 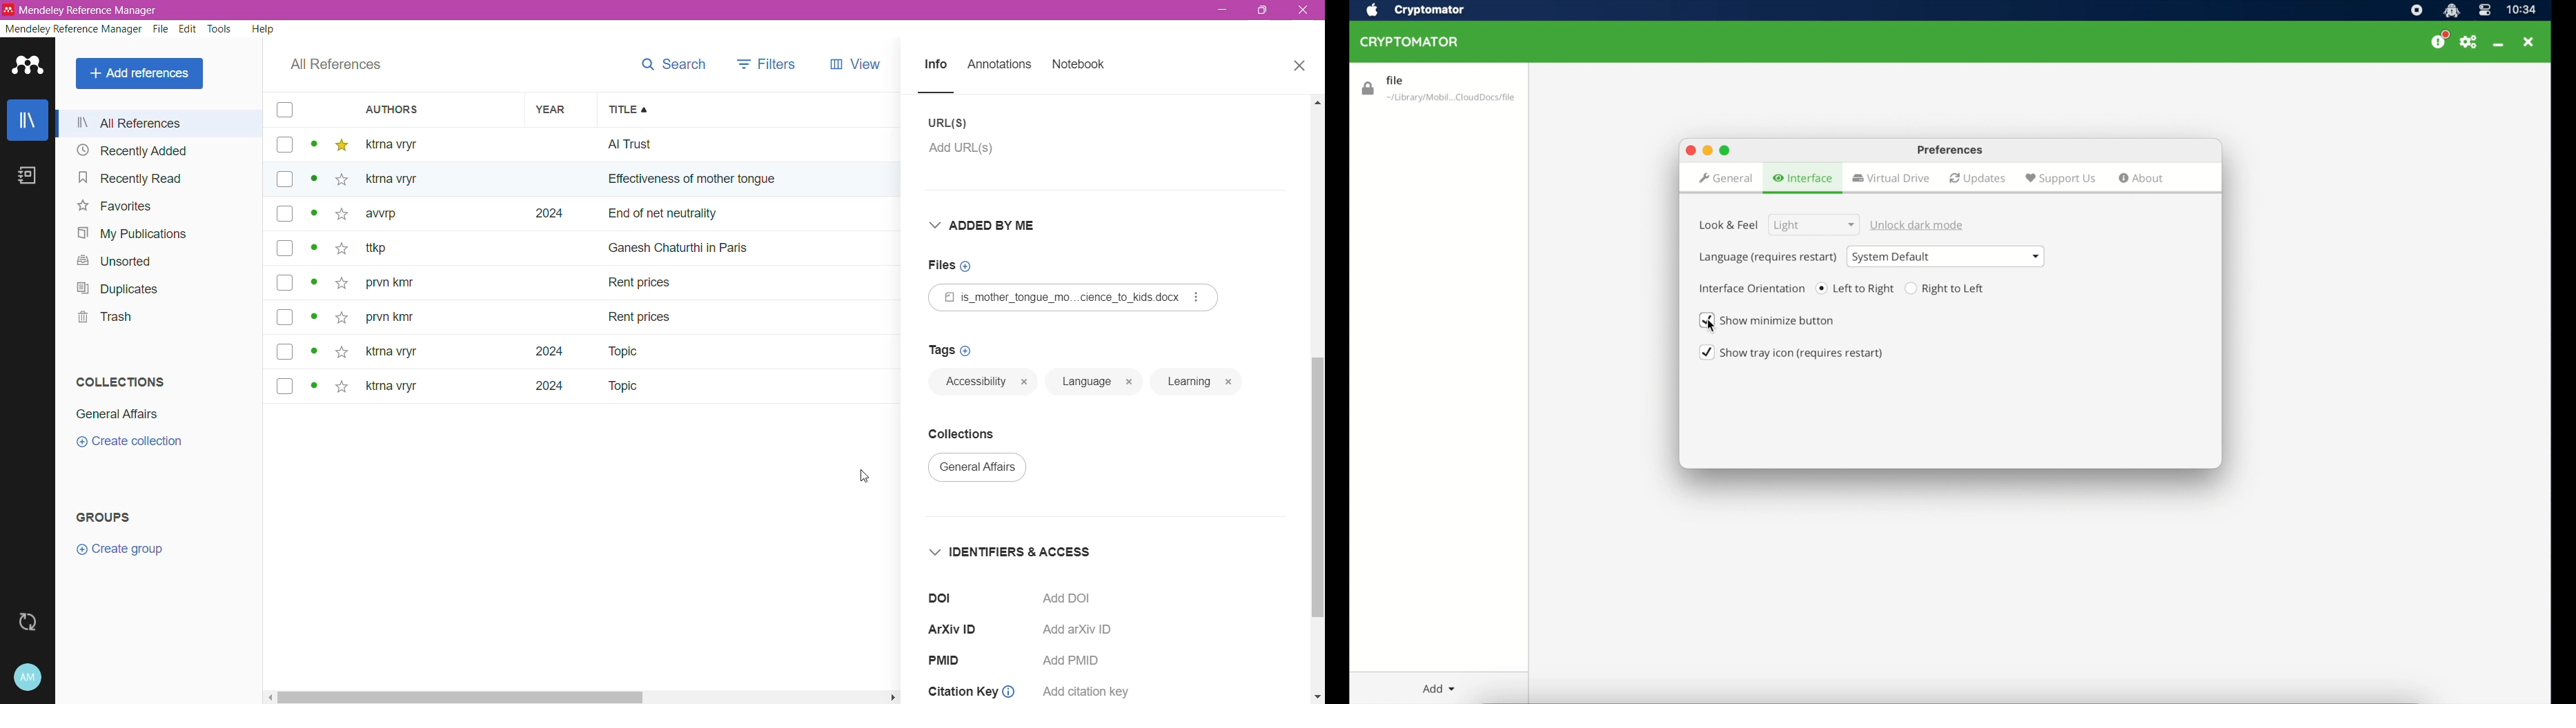 I want to click on checkbox, so click(x=1782, y=321).